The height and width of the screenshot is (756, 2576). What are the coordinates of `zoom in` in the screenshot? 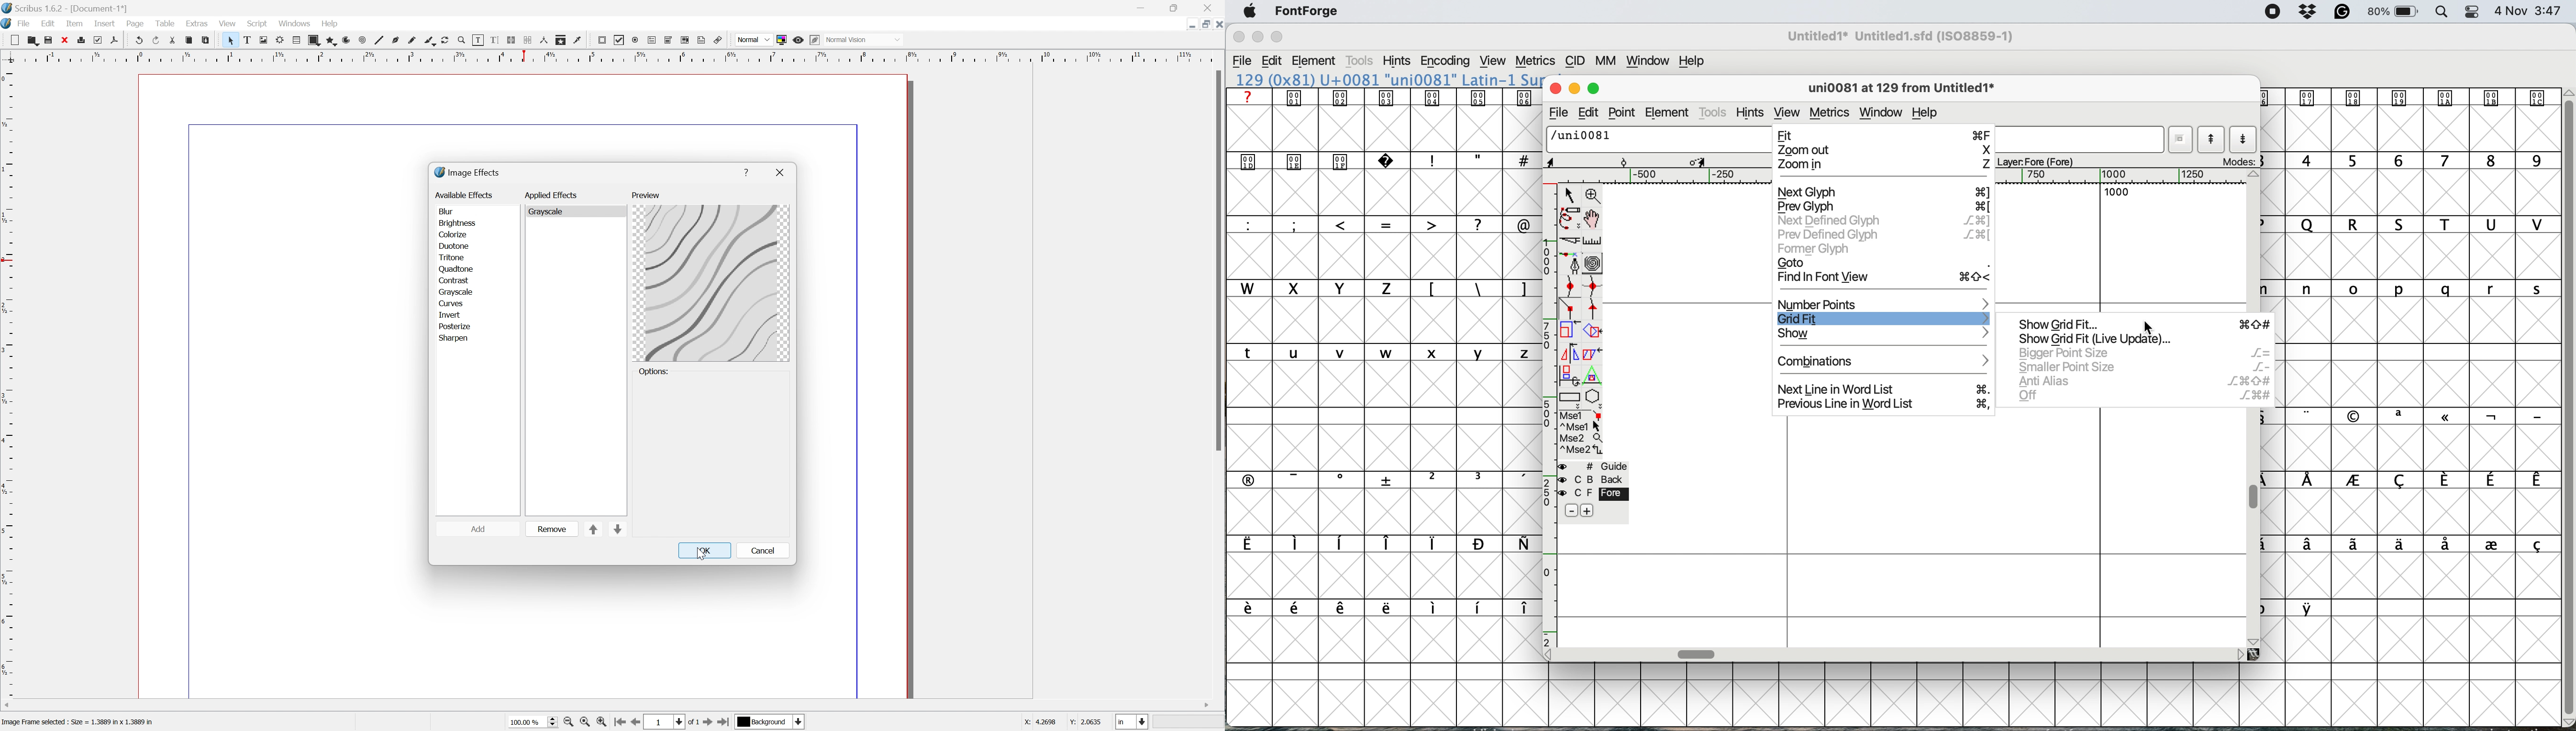 It's located at (1883, 165).